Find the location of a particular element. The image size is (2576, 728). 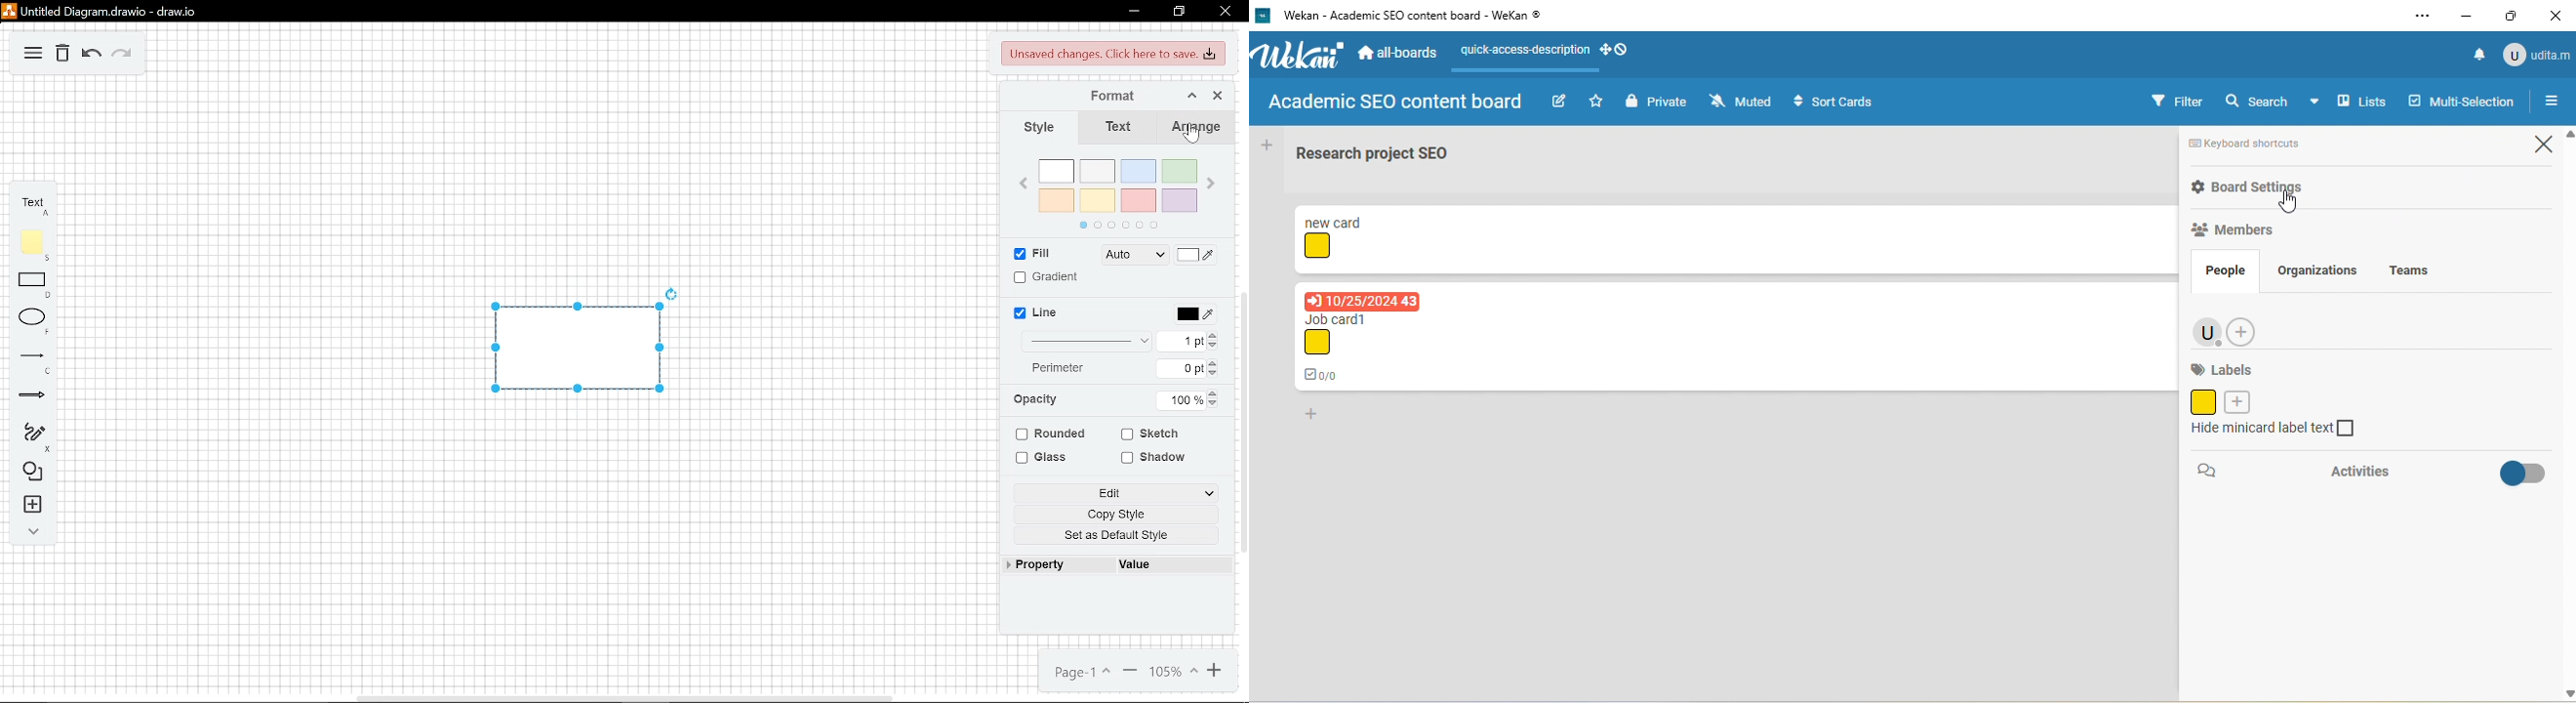

arrows is located at coordinates (35, 398).